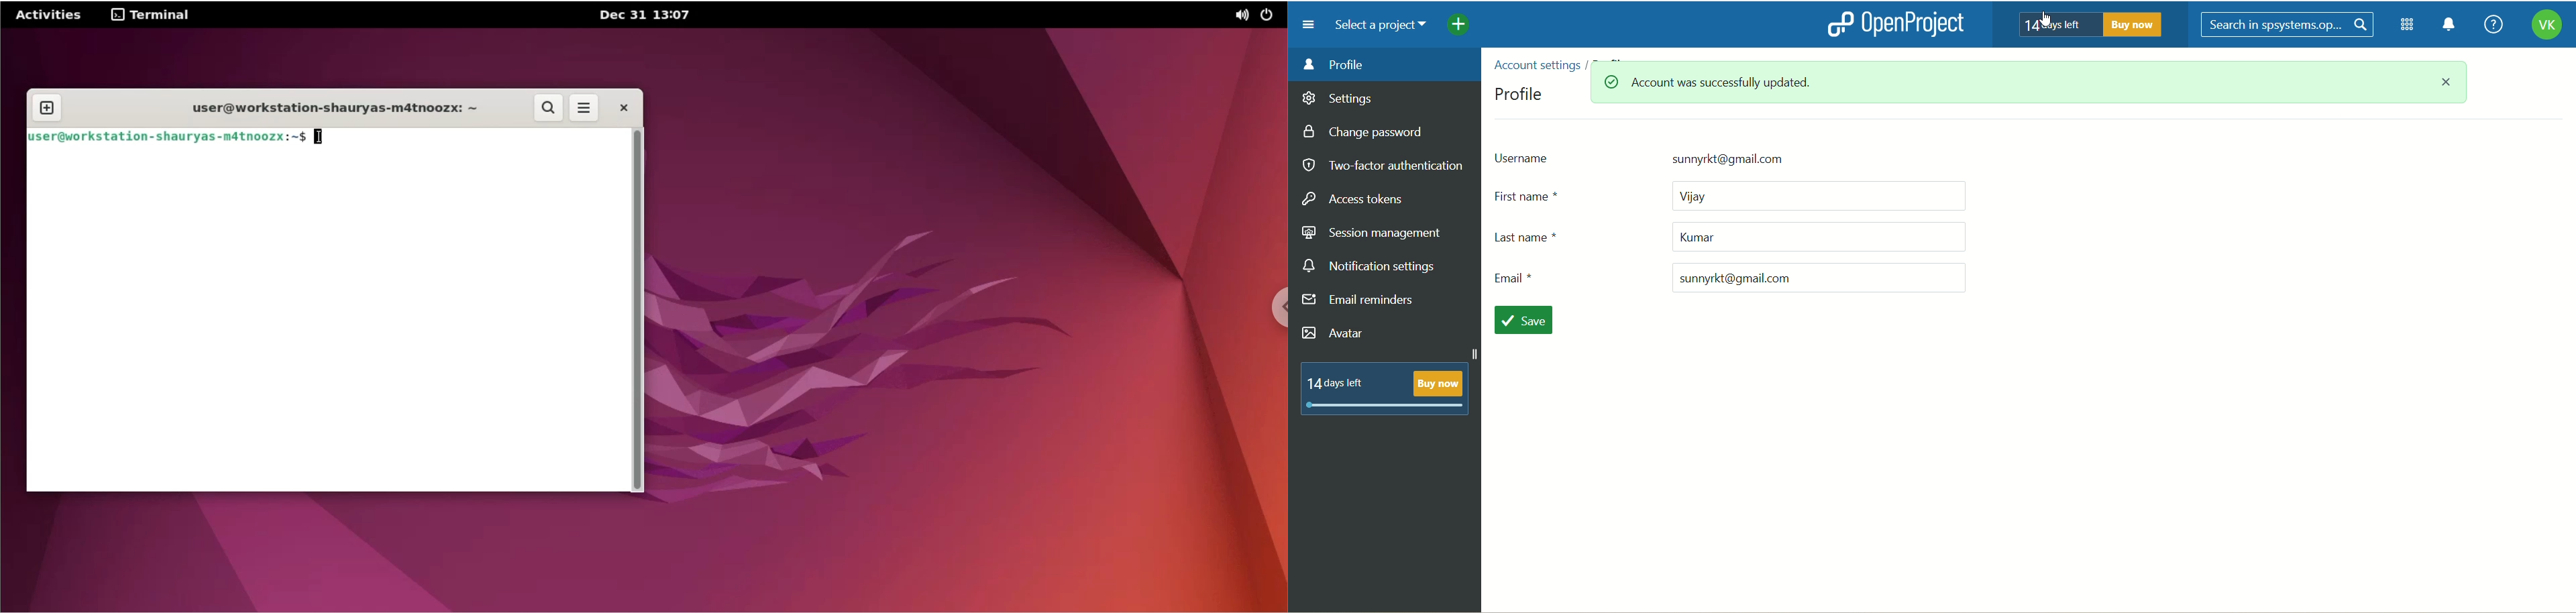  I want to click on close, so click(619, 107).